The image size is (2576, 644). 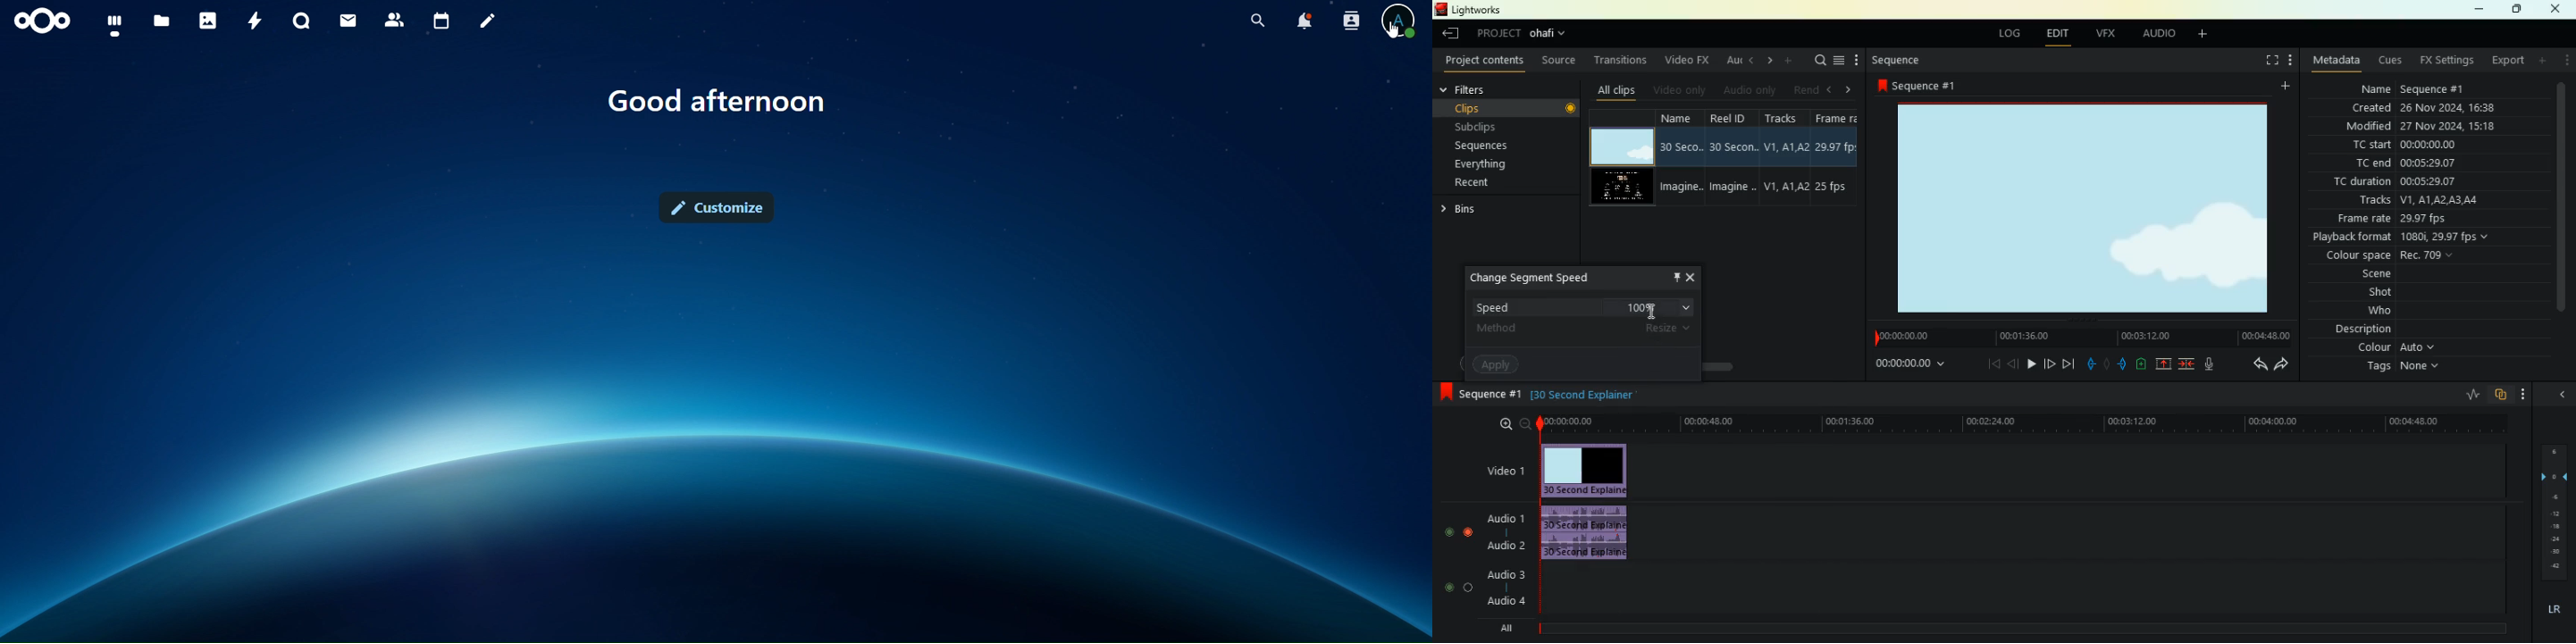 I want to click on video1, so click(x=1502, y=470).